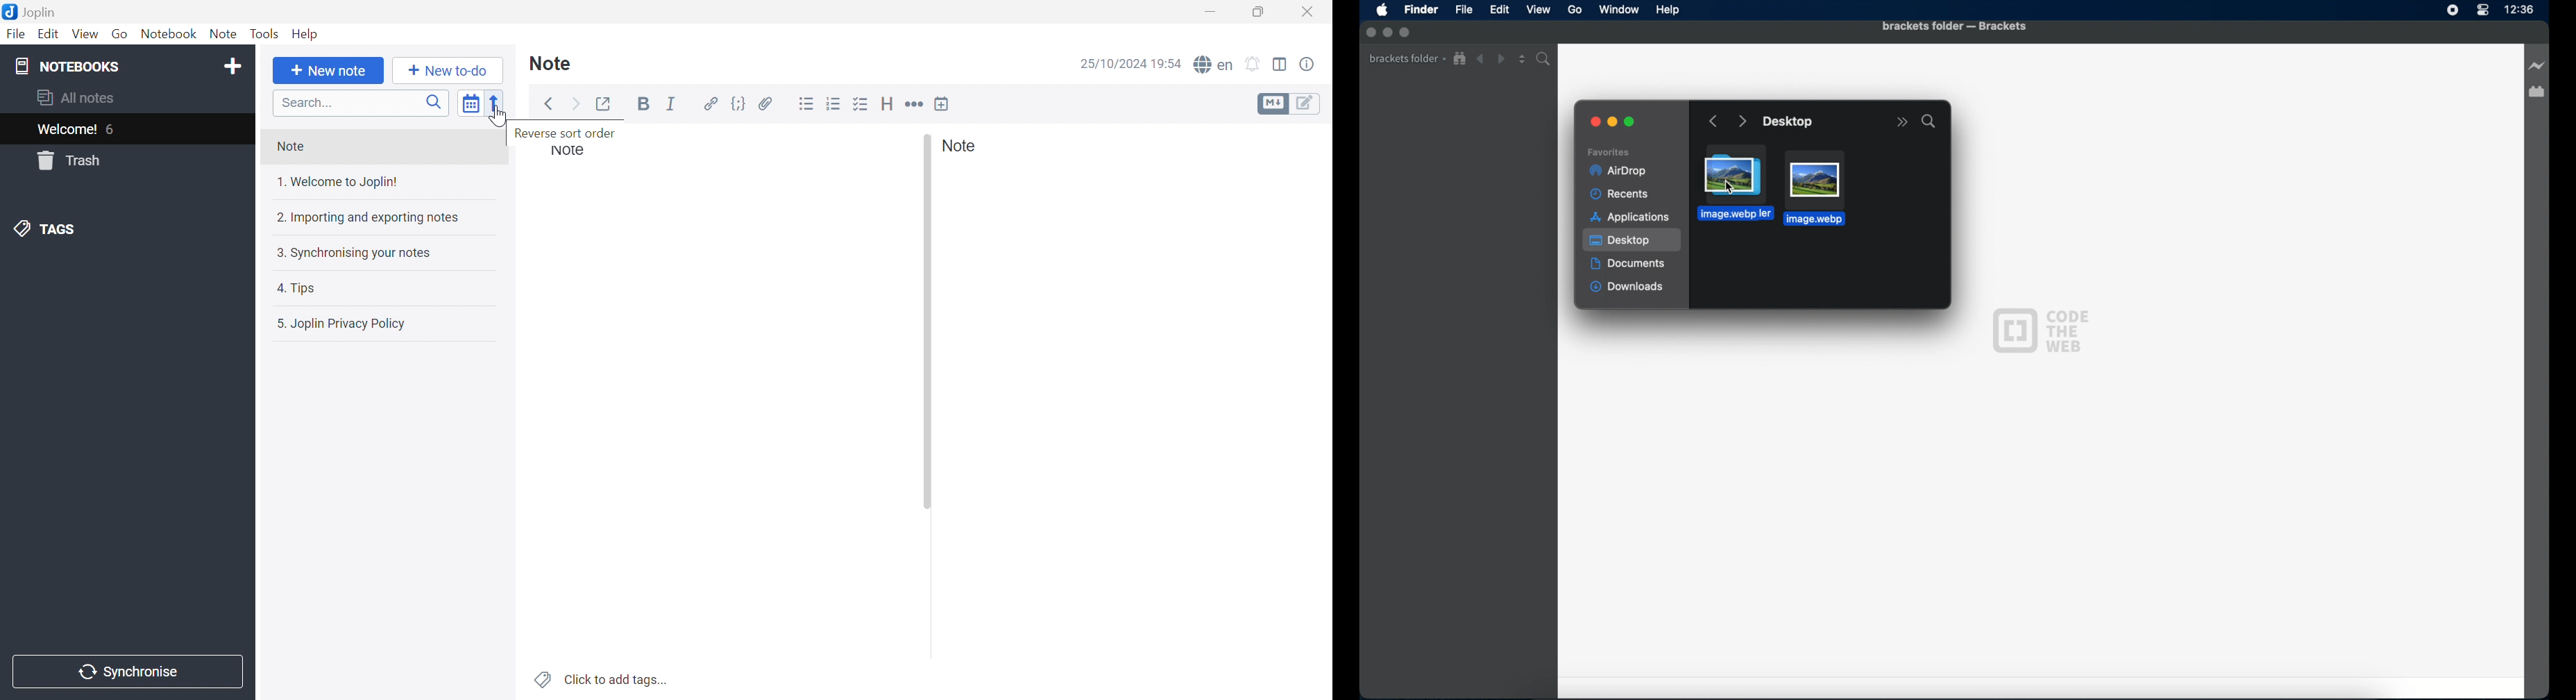 This screenshot has height=700, width=2576. What do you see at coordinates (1814, 188) in the screenshot?
I see `image file highlighted` at bounding box center [1814, 188].